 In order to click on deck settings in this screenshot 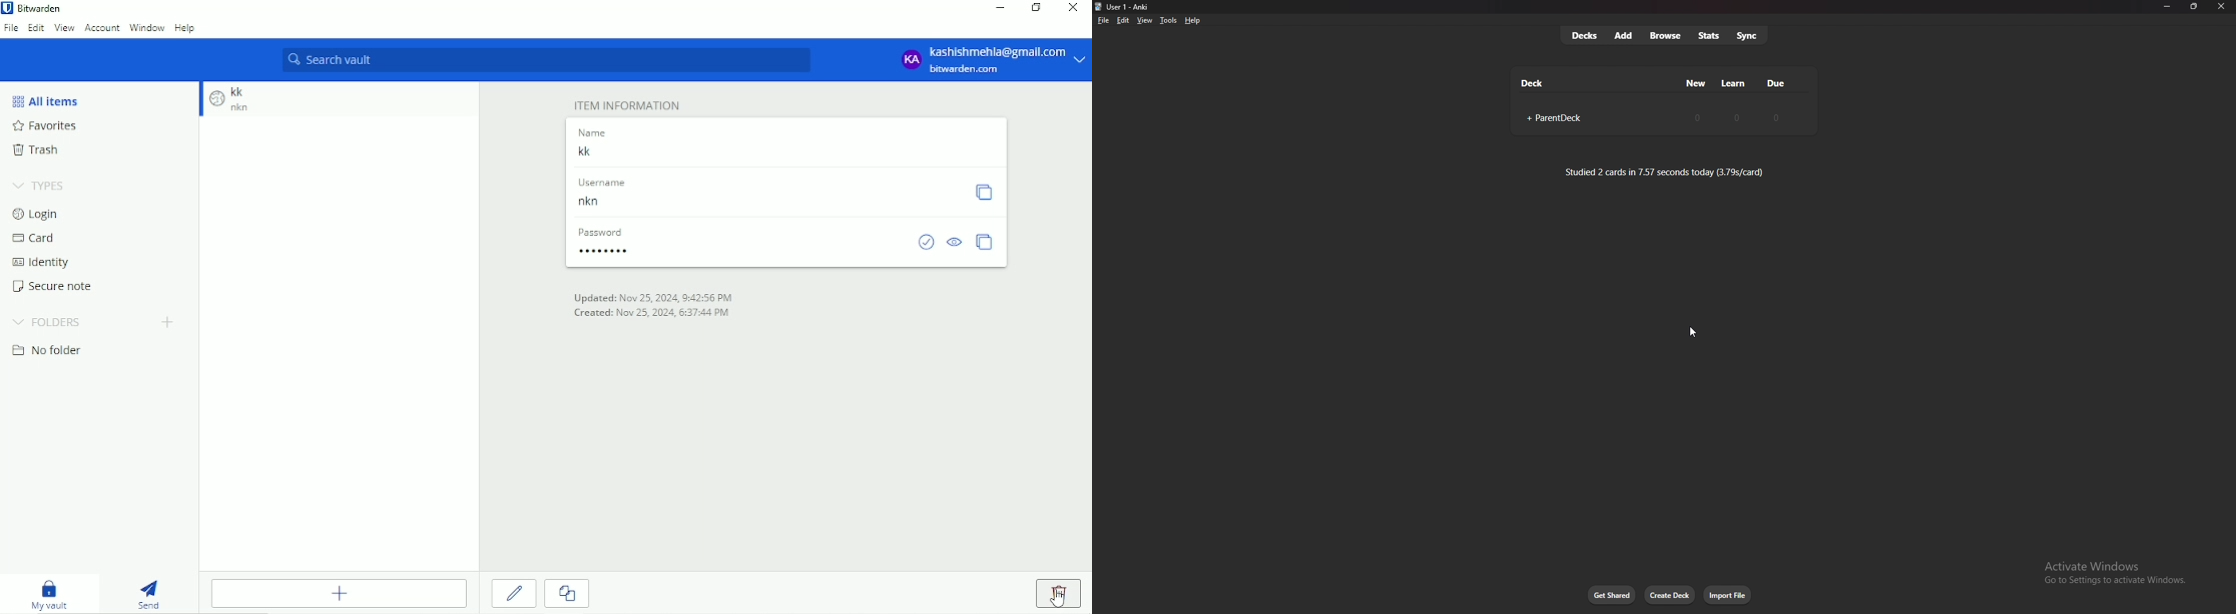, I will do `click(1798, 117)`.